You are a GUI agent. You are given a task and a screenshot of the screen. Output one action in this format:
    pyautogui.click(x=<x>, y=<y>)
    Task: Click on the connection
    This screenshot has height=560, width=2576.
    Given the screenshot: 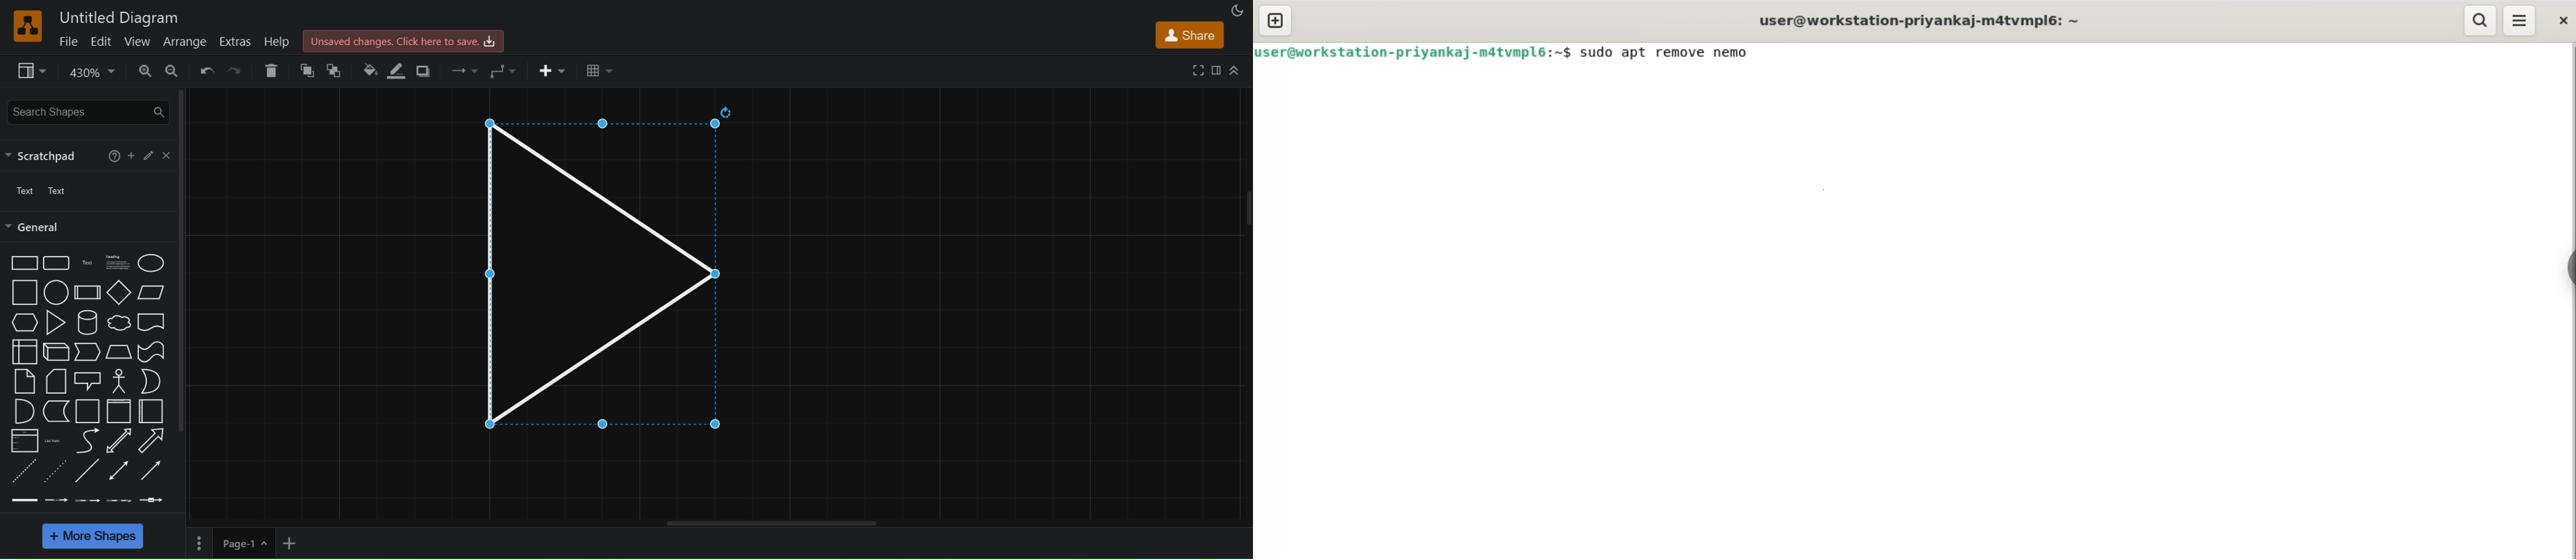 What is the action you would take?
    pyautogui.click(x=464, y=68)
    